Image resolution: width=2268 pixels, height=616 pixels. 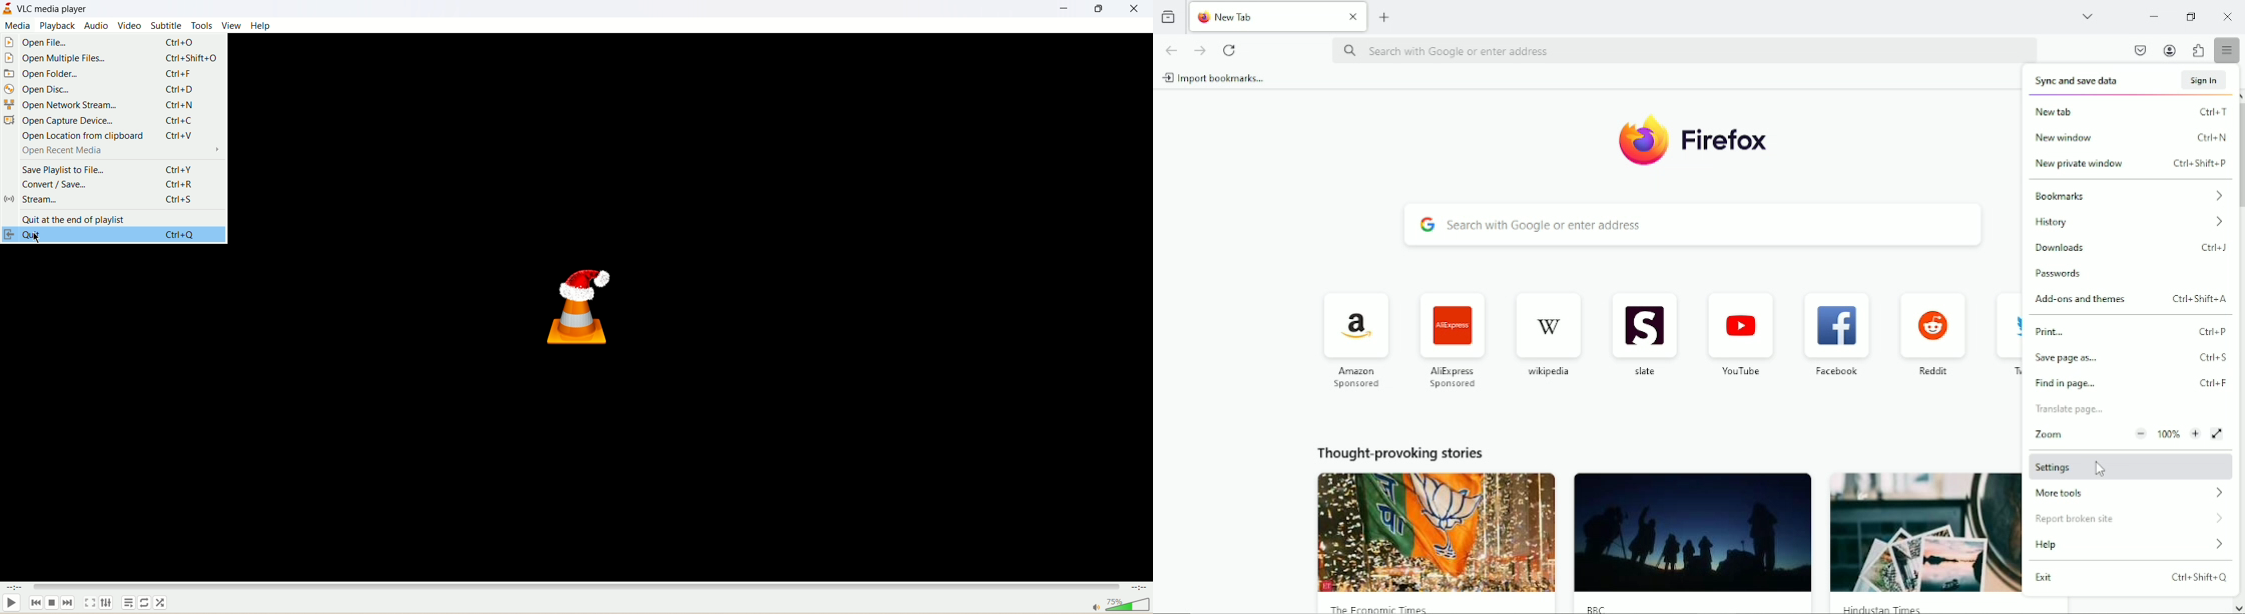 What do you see at coordinates (2100, 82) in the screenshot?
I see `sync and save data` at bounding box center [2100, 82].